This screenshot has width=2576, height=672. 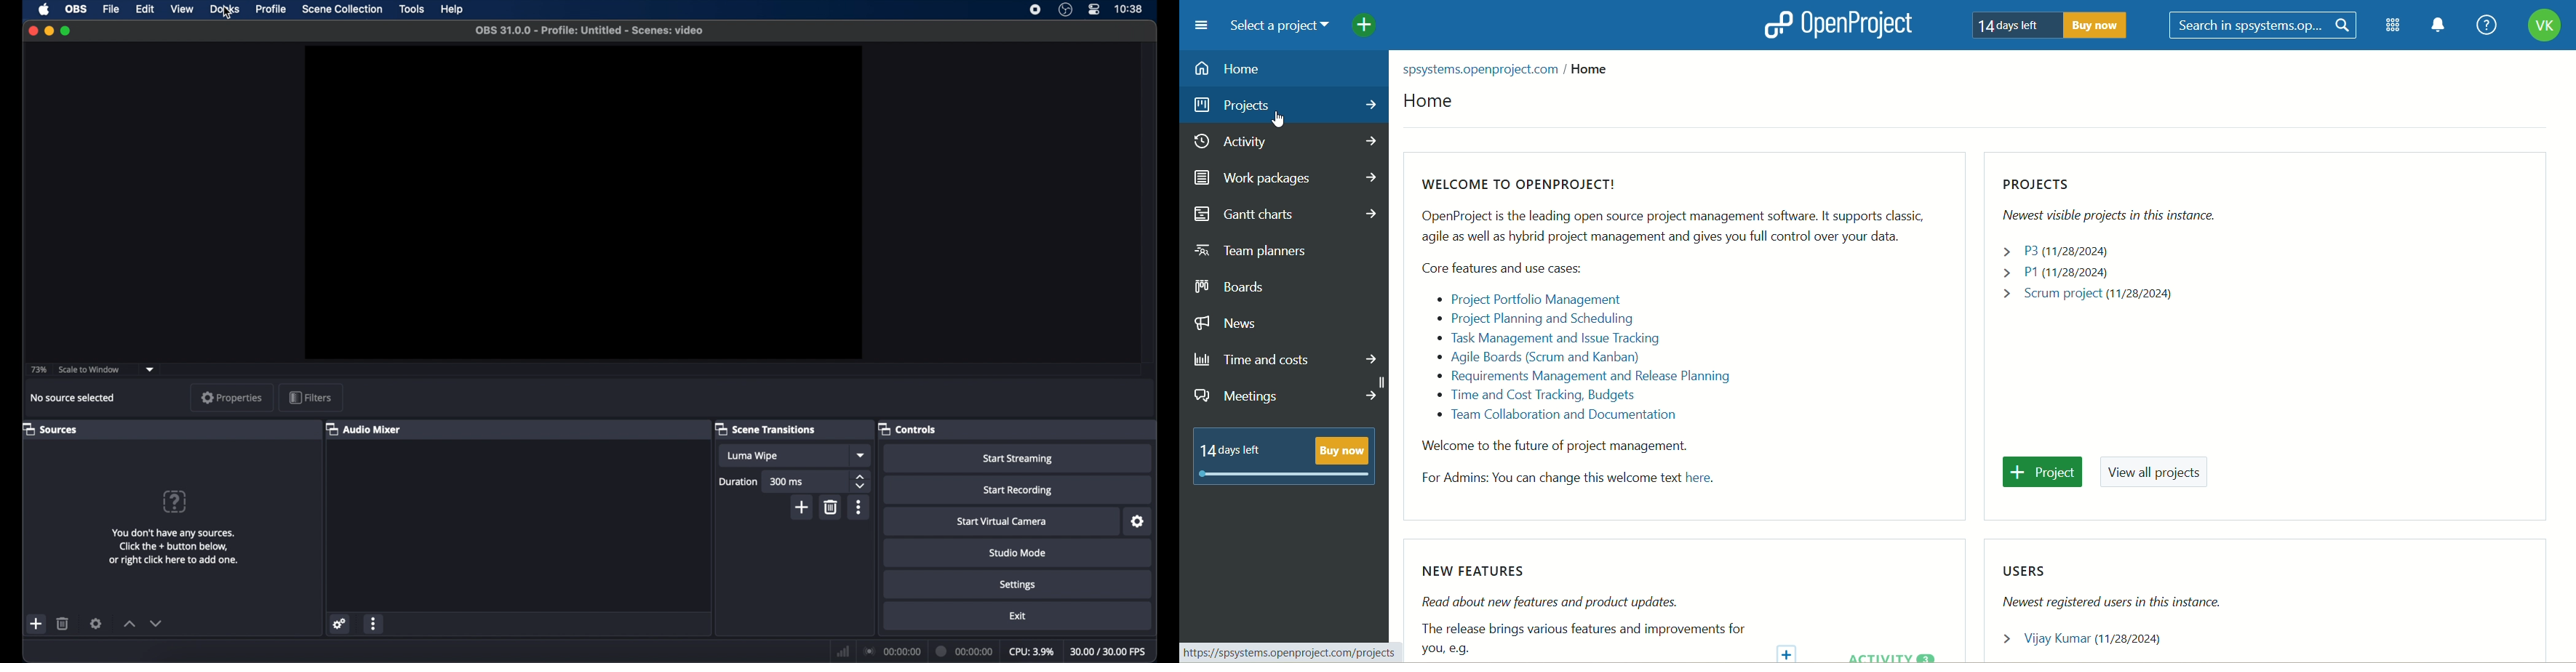 What do you see at coordinates (156, 623) in the screenshot?
I see `decrement` at bounding box center [156, 623].